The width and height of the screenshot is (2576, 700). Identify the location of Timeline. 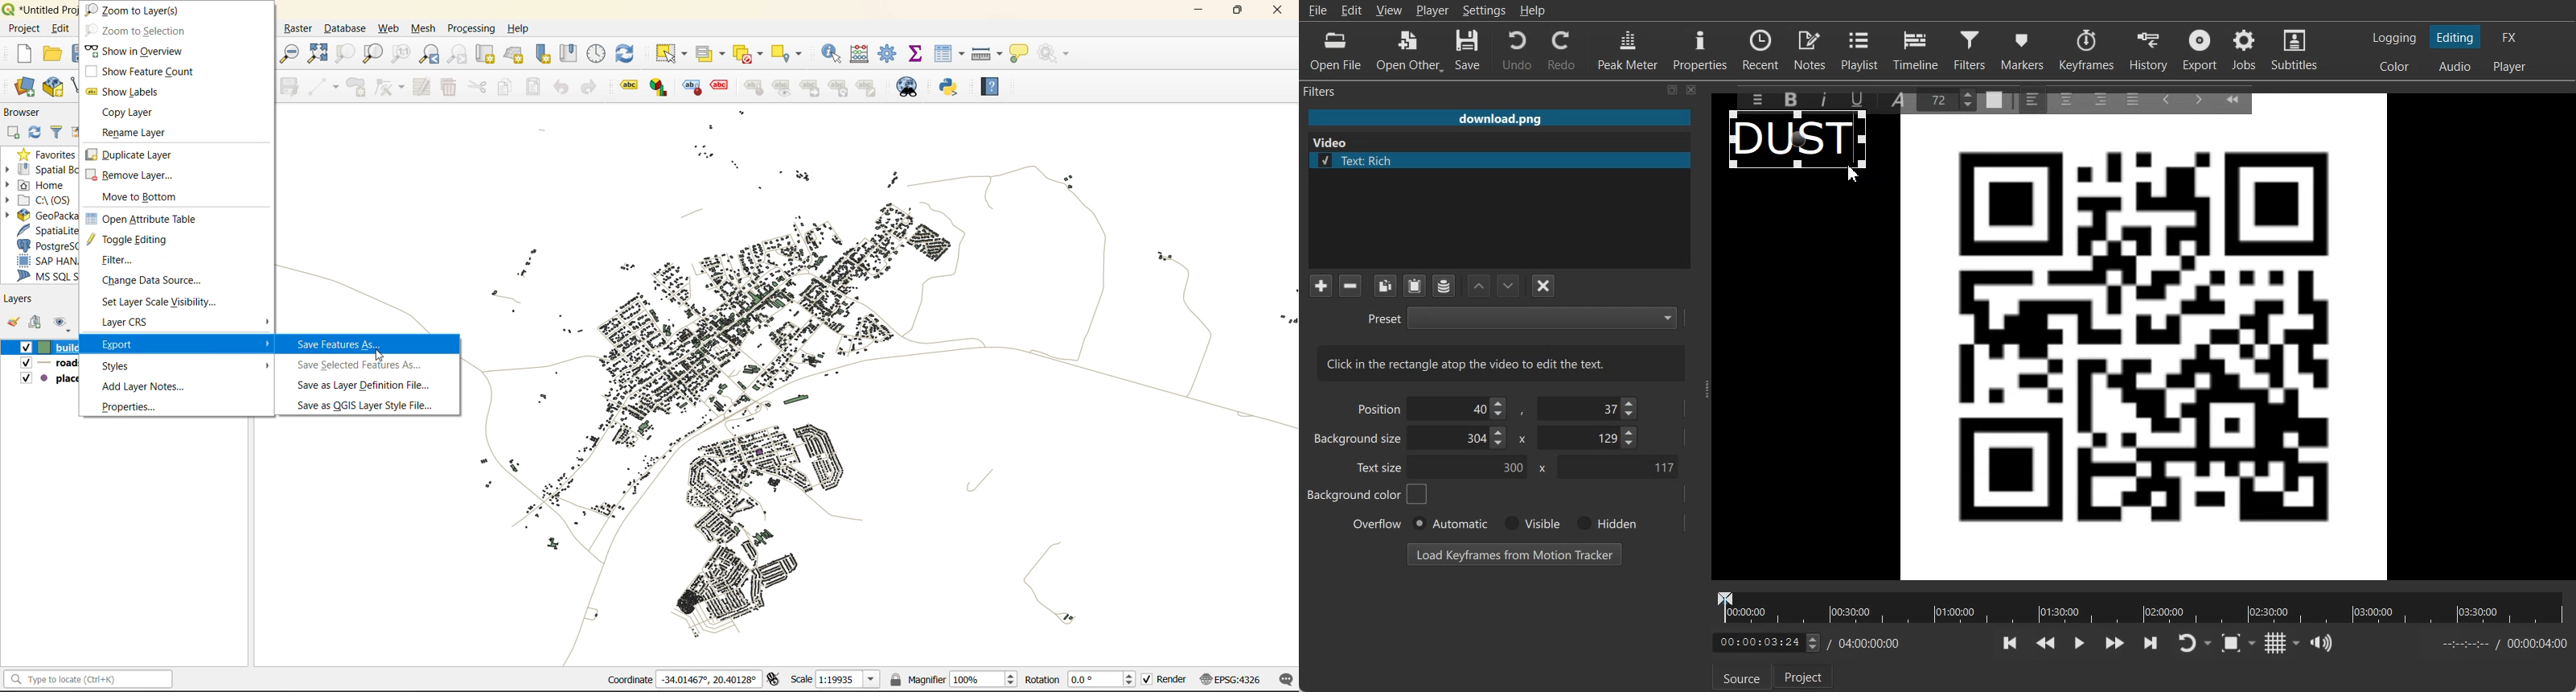
(1917, 49).